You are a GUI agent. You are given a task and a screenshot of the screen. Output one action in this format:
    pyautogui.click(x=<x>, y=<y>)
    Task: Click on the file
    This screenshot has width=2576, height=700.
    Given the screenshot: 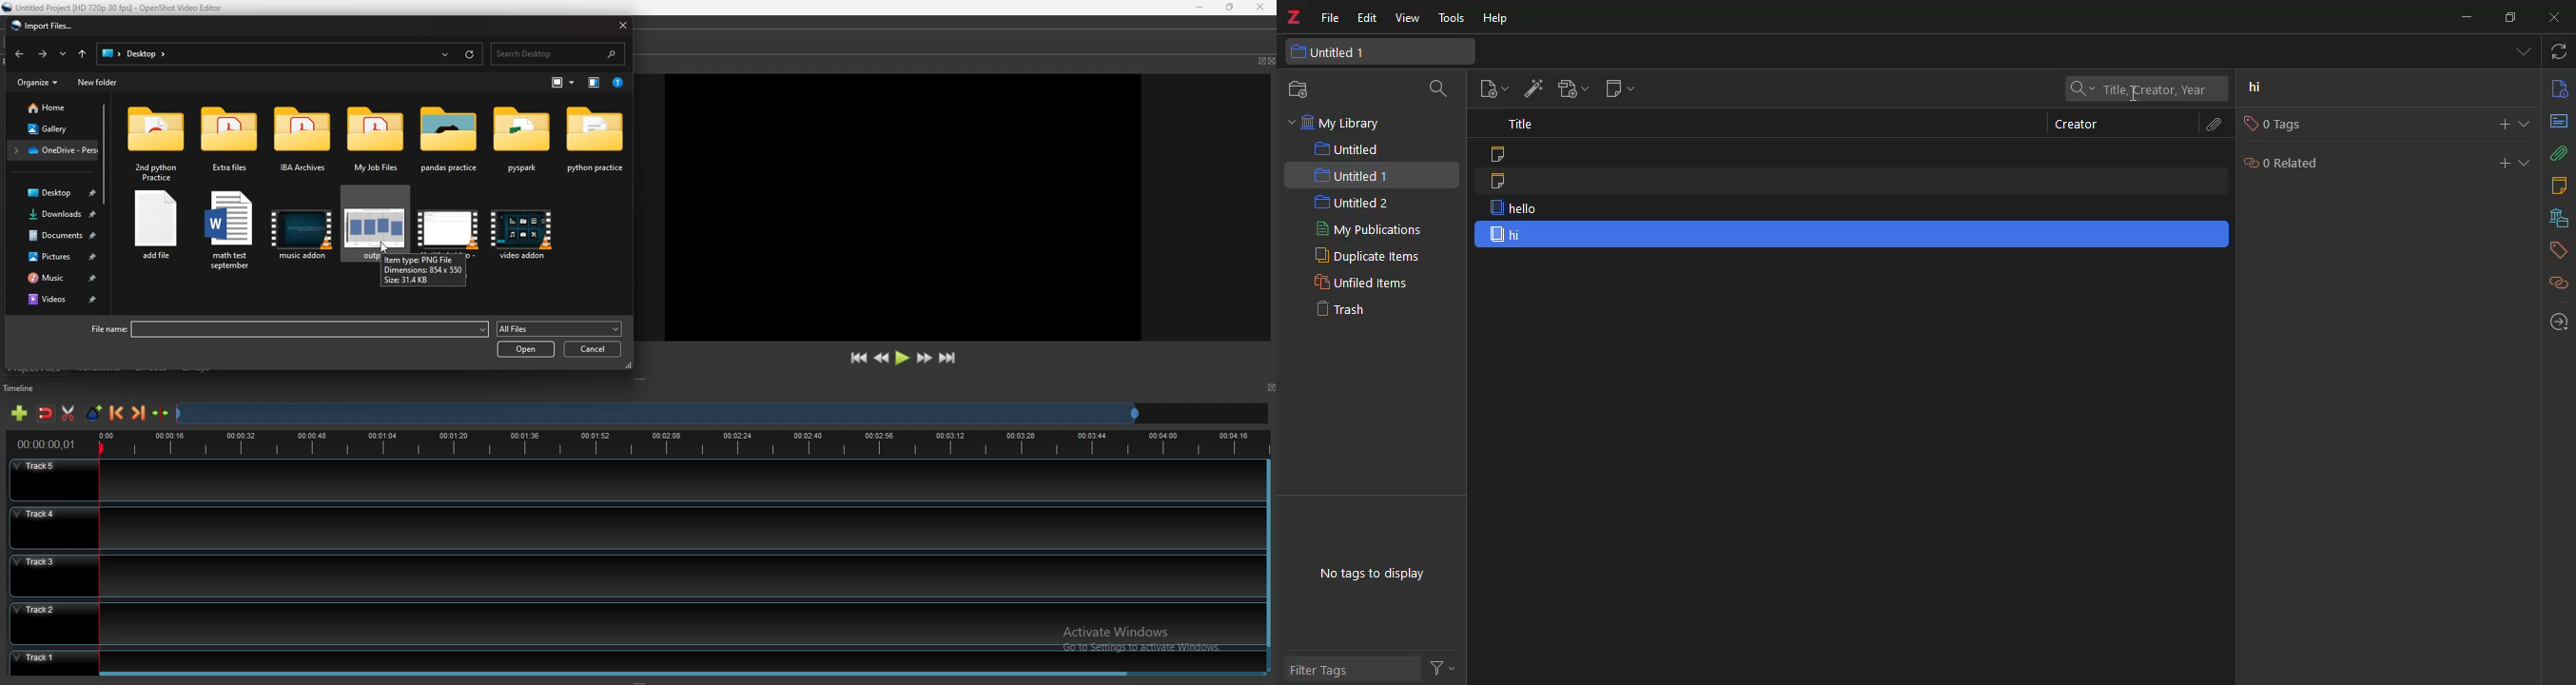 What is the action you would take?
    pyautogui.click(x=287, y=329)
    